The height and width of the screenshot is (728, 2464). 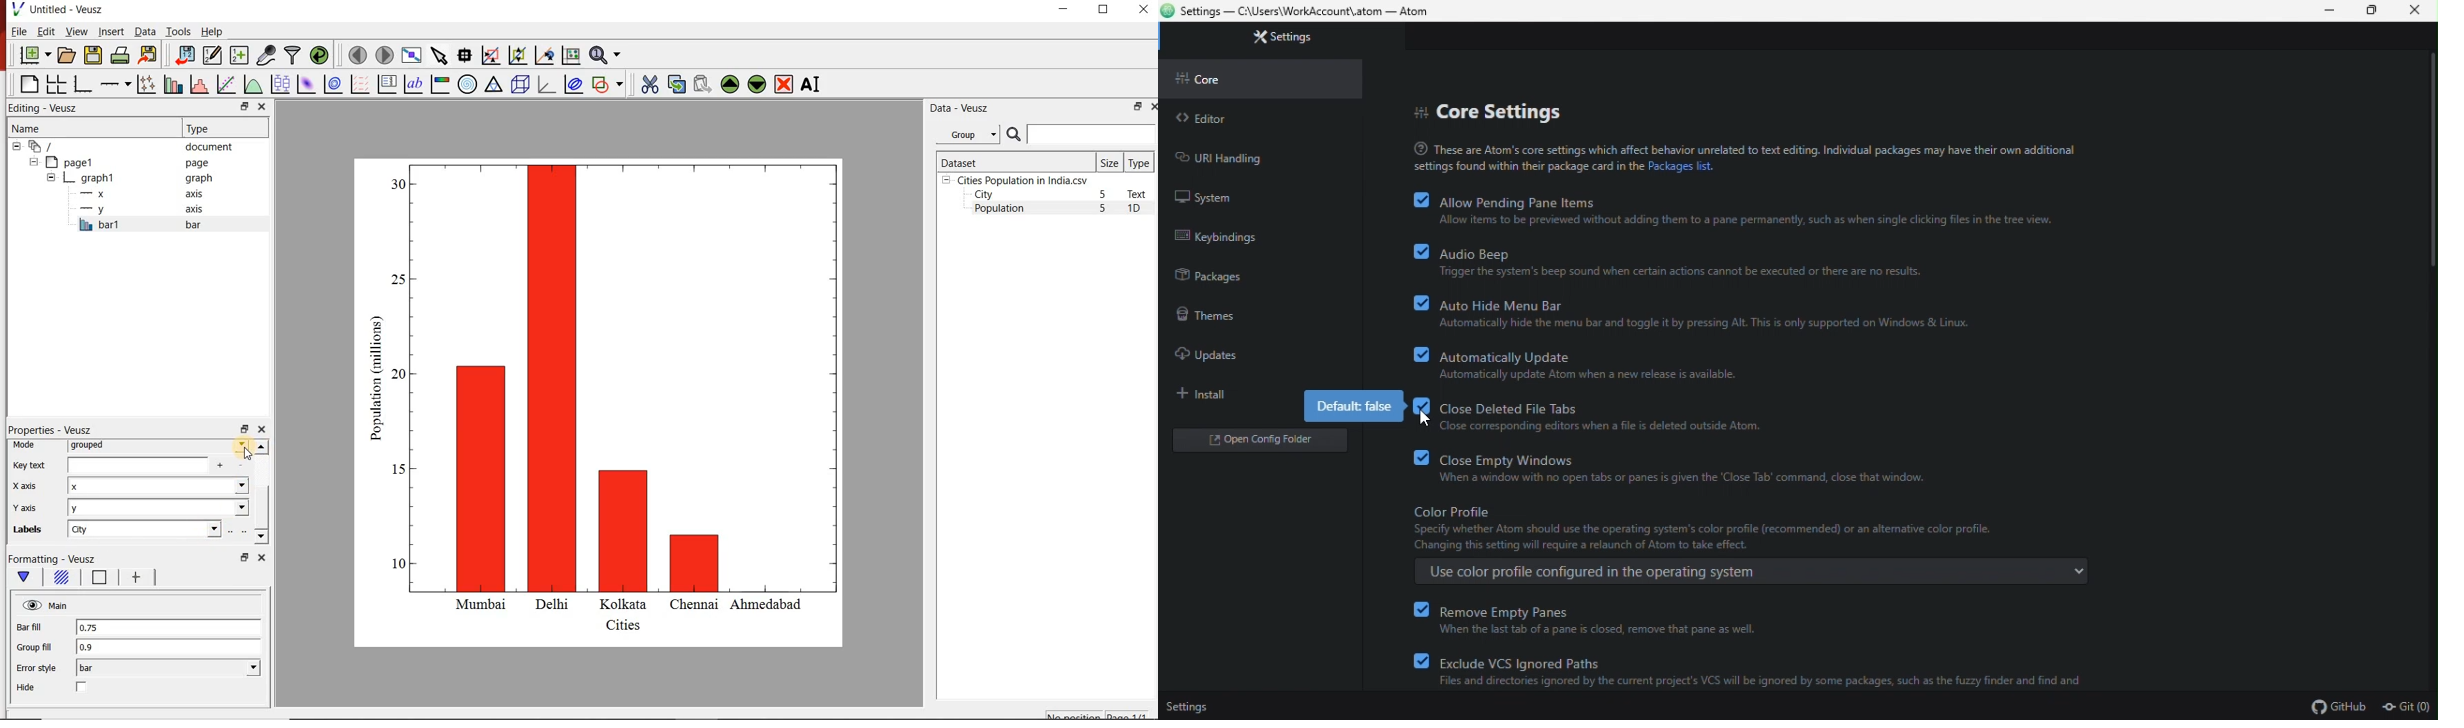 I want to click on base graph, so click(x=81, y=84).